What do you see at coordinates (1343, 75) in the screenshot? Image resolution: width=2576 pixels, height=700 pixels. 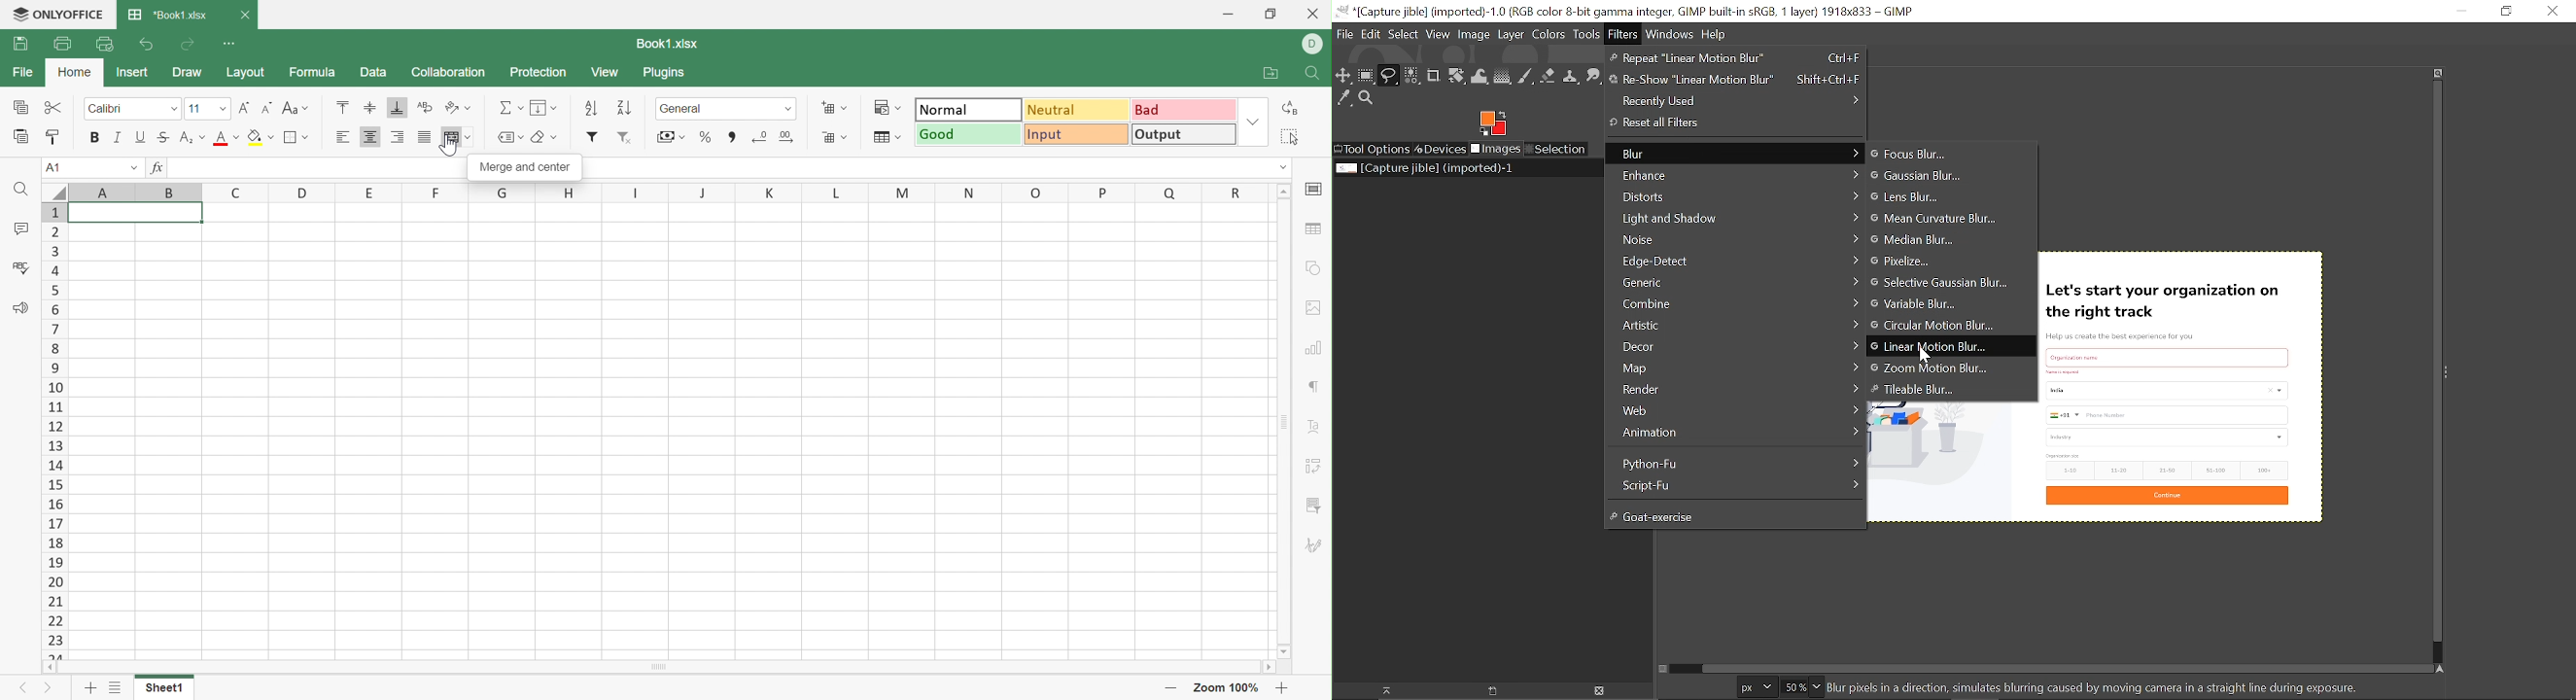 I see `Move tool` at bounding box center [1343, 75].